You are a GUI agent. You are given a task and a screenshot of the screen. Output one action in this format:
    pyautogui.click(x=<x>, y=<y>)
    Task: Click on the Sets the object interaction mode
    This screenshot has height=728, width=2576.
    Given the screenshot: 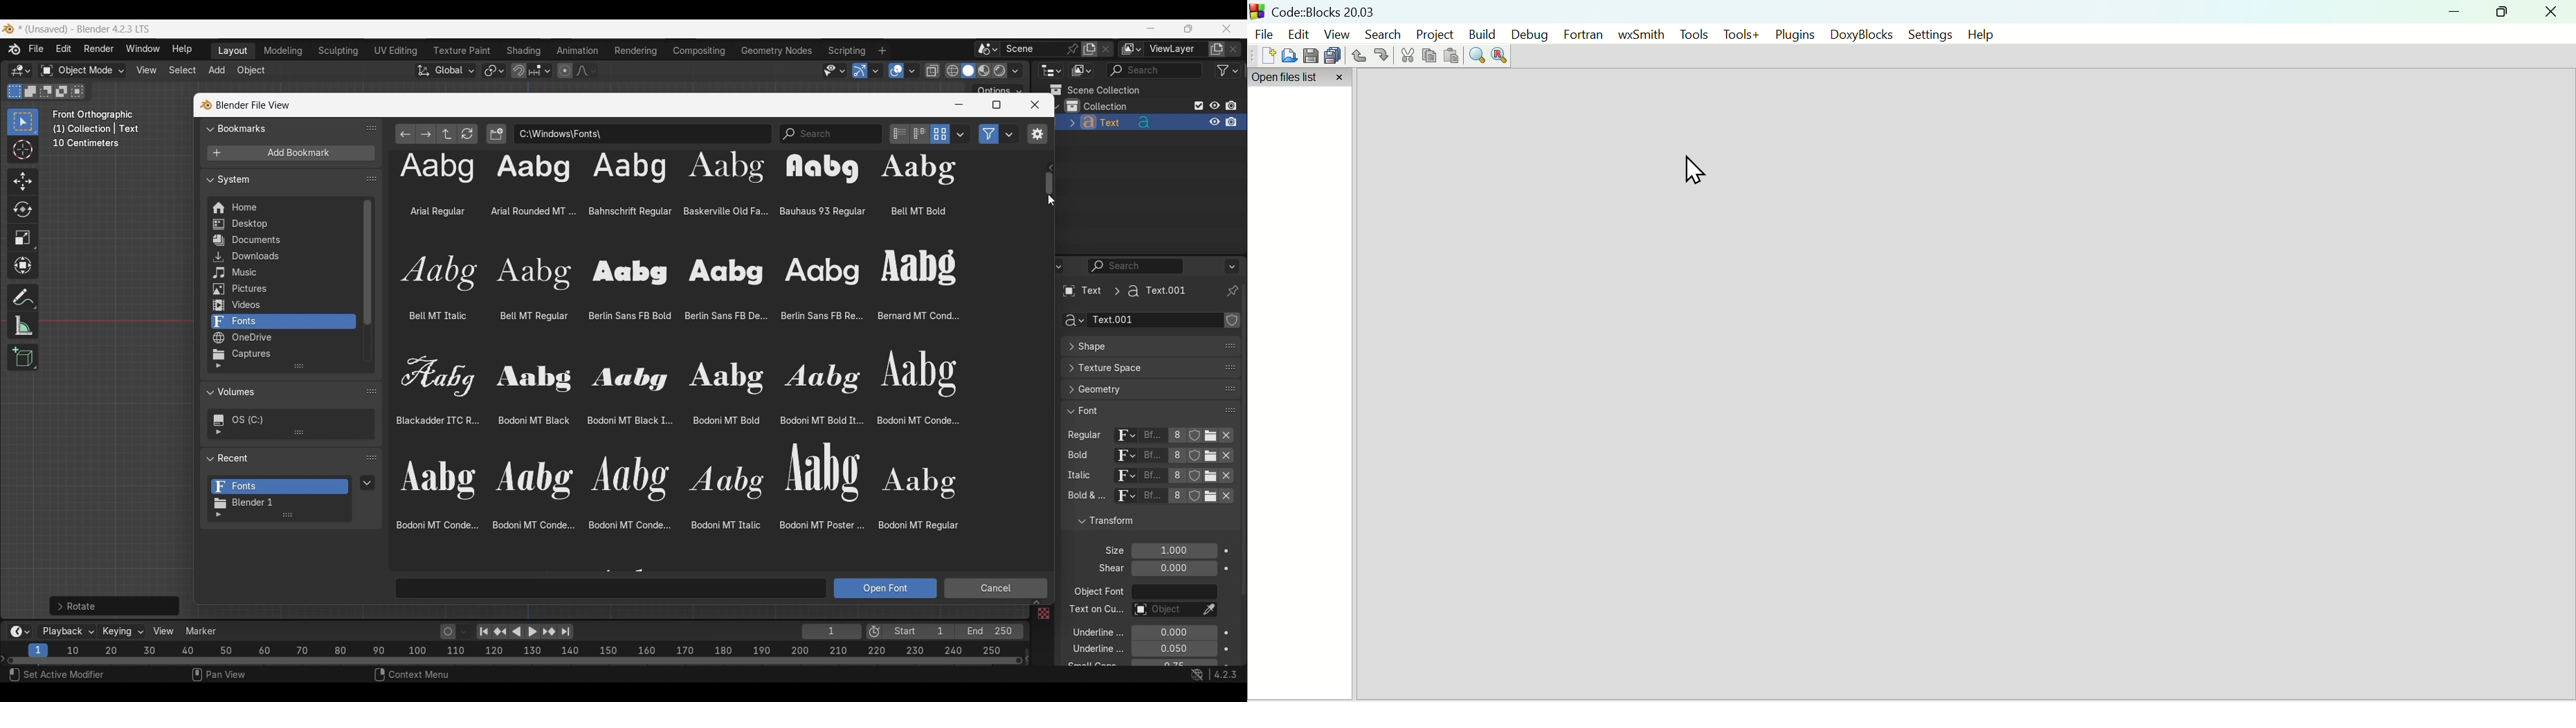 What is the action you would take?
    pyautogui.click(x=82, y=71)
    